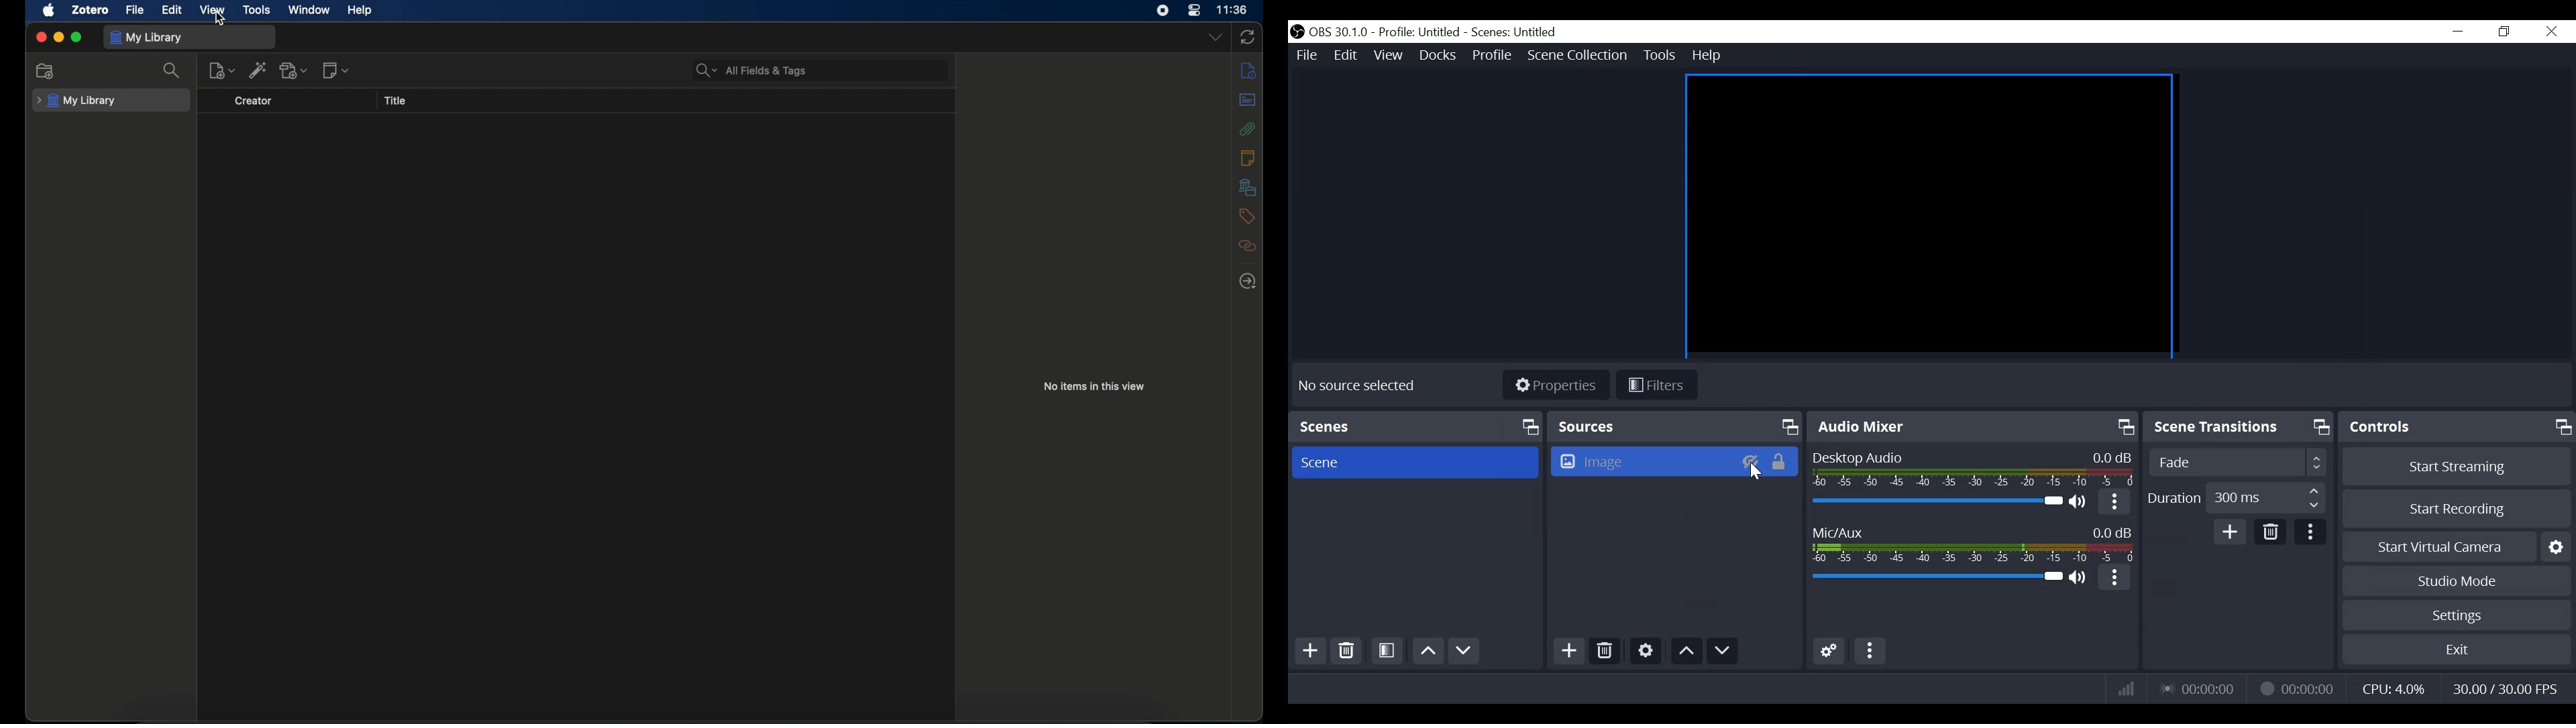 Image resolution: width=2576 pixels, height=728 pixels. Describe the element at coordinates (2457, 467) in the screenshot. I see `Start Streaming` at that location.